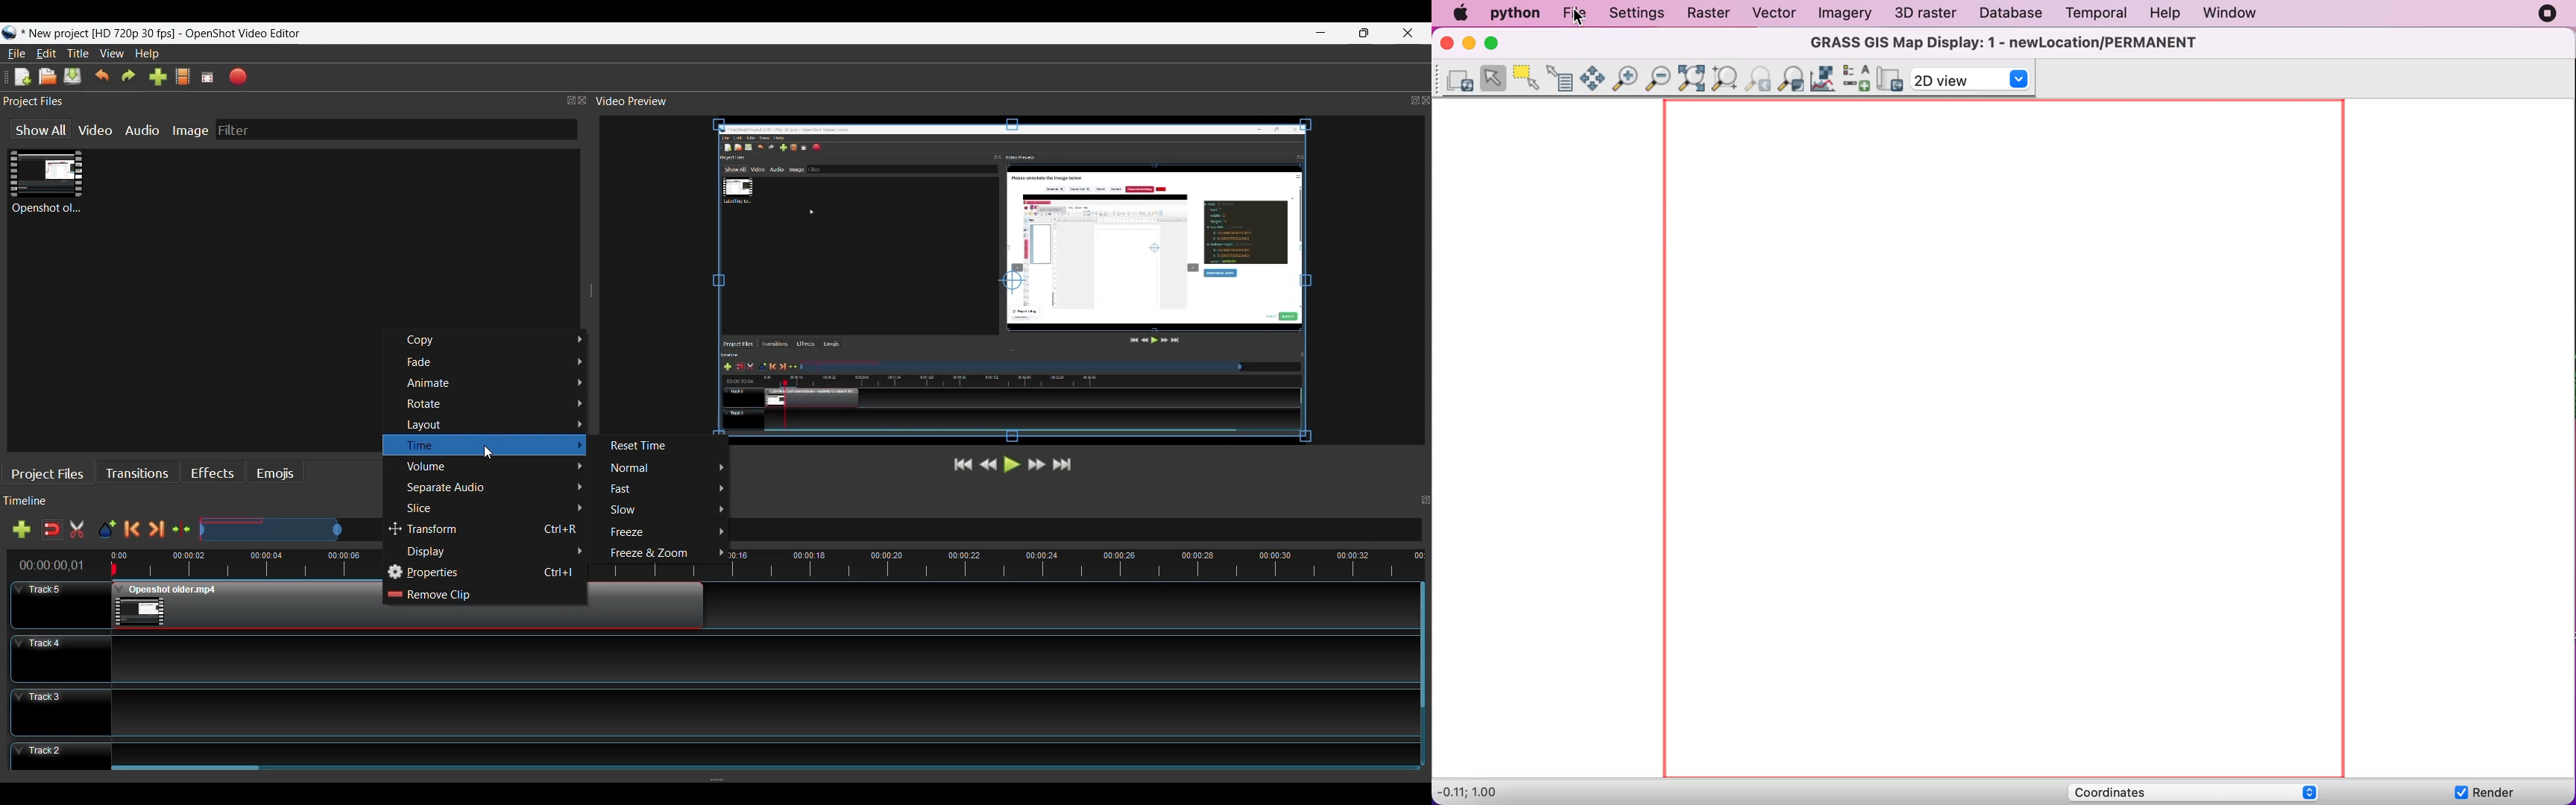 The height and width of the screenshot is (812, 2576). I want to click on Freeze & Zoom, so click(661, 554).